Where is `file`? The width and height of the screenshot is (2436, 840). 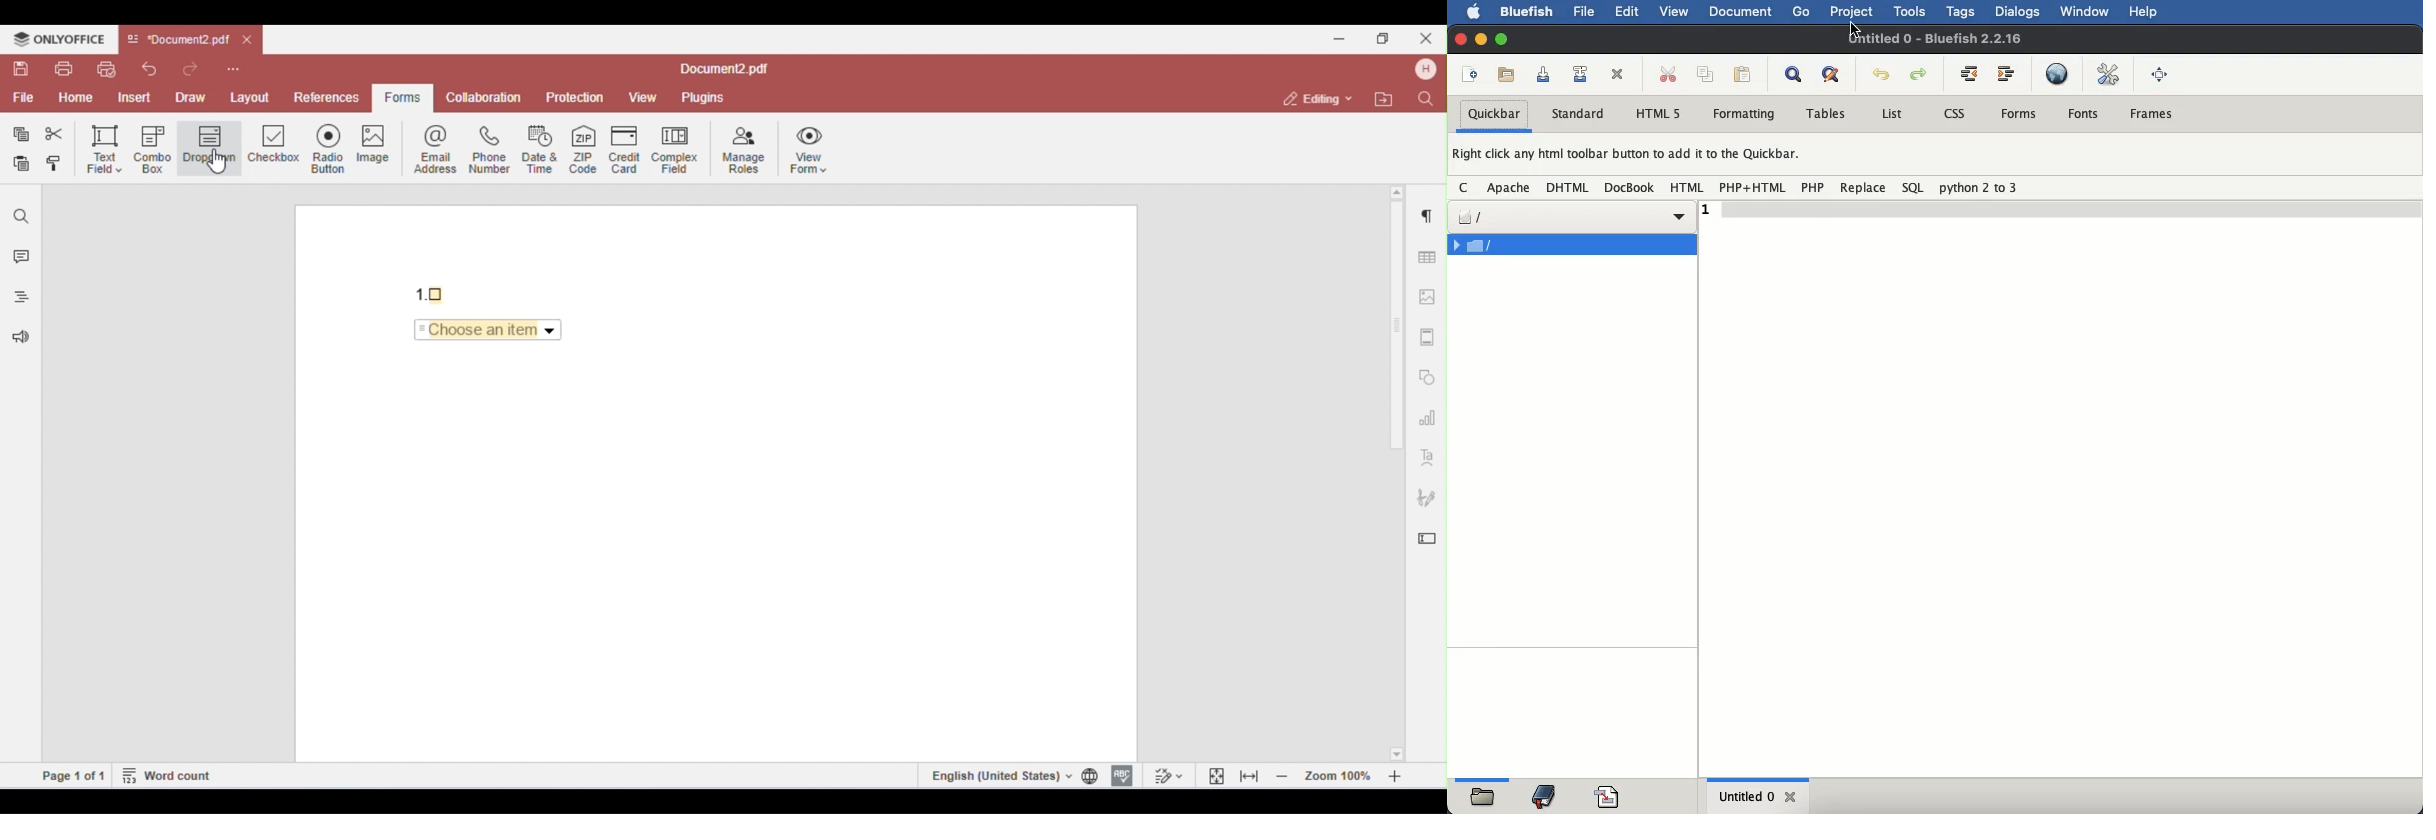 file is located at coordinates (1587, 12).